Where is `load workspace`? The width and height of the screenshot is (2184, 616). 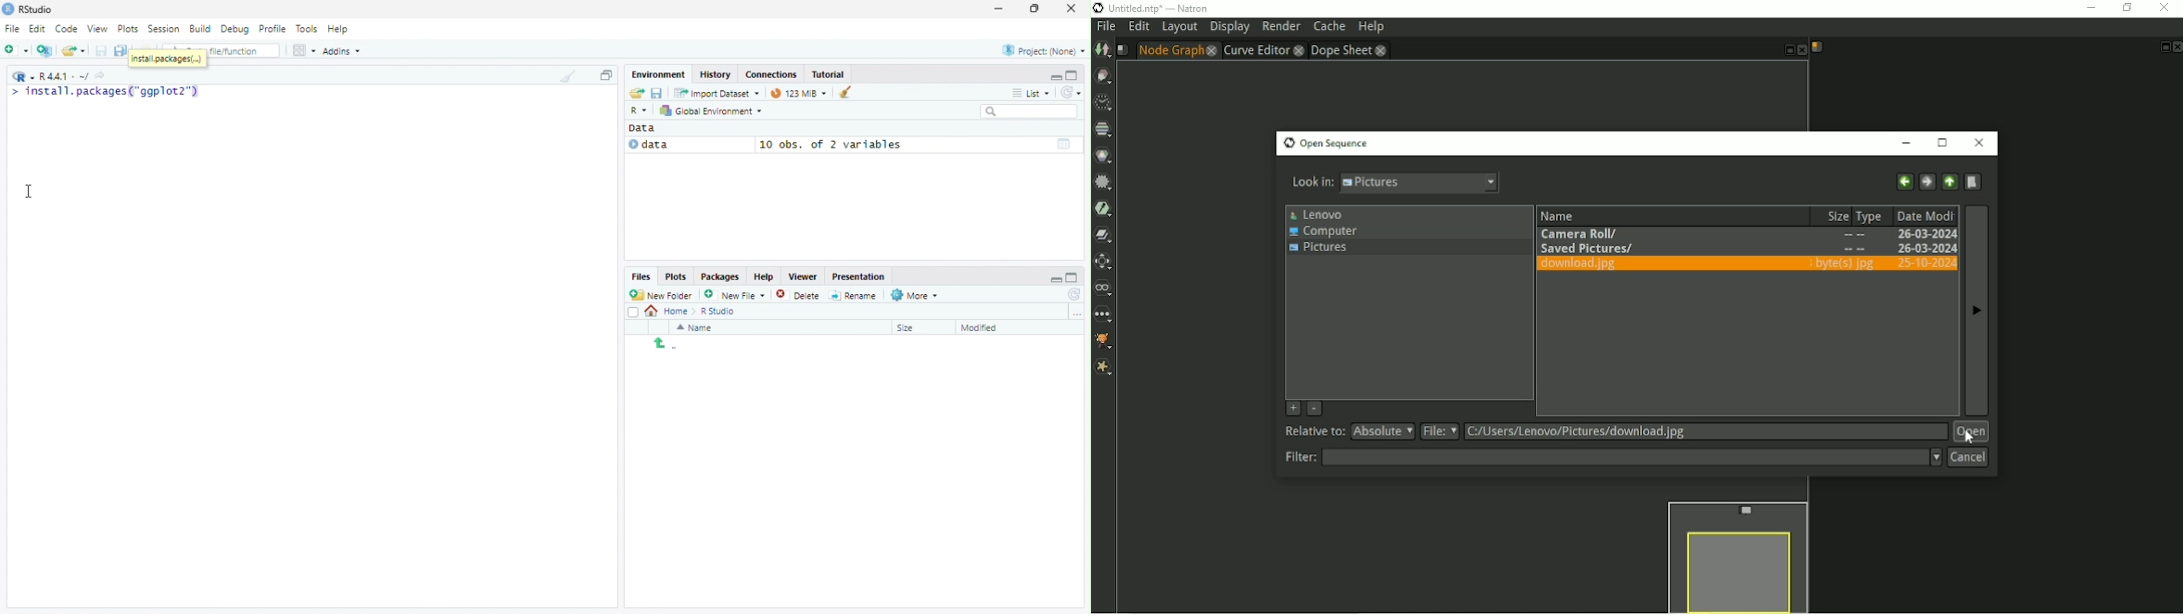
load workspace is located at coordinates (636, 94).